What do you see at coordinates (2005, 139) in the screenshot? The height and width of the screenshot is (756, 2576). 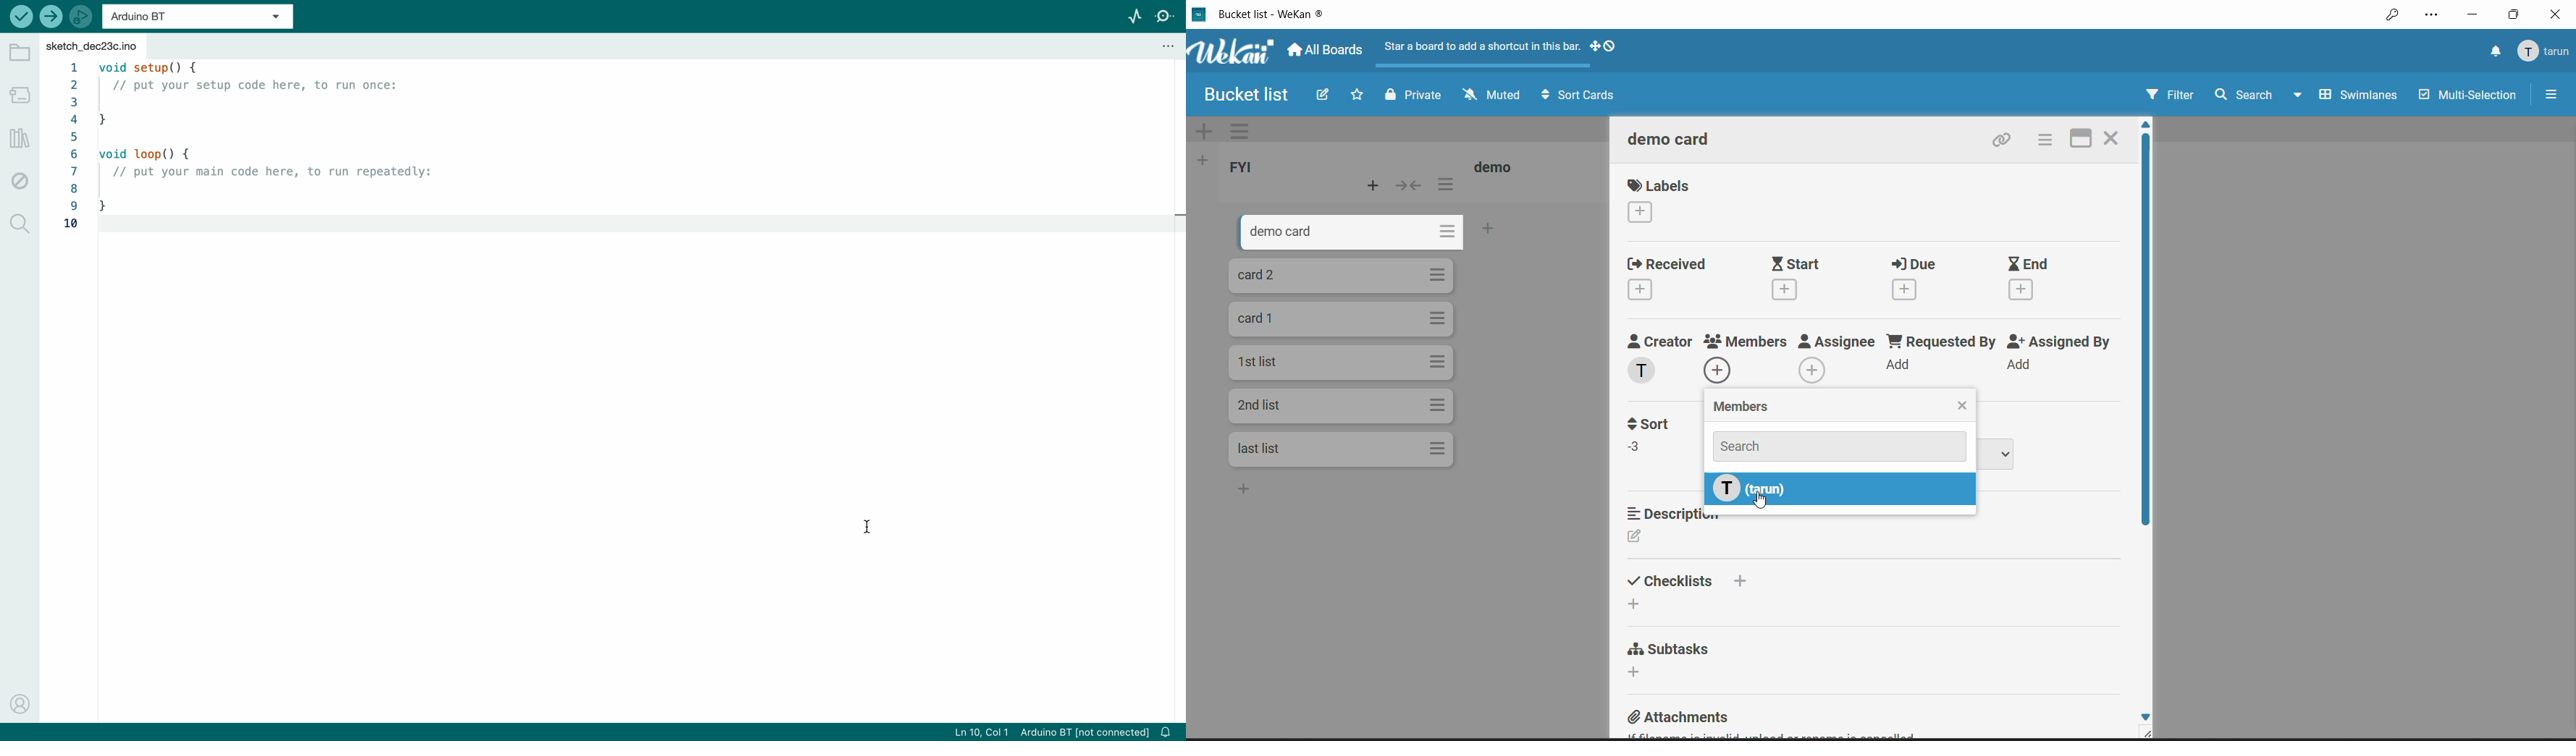 I see `copy card link to clipboard` at bounding box center [2005, 139].